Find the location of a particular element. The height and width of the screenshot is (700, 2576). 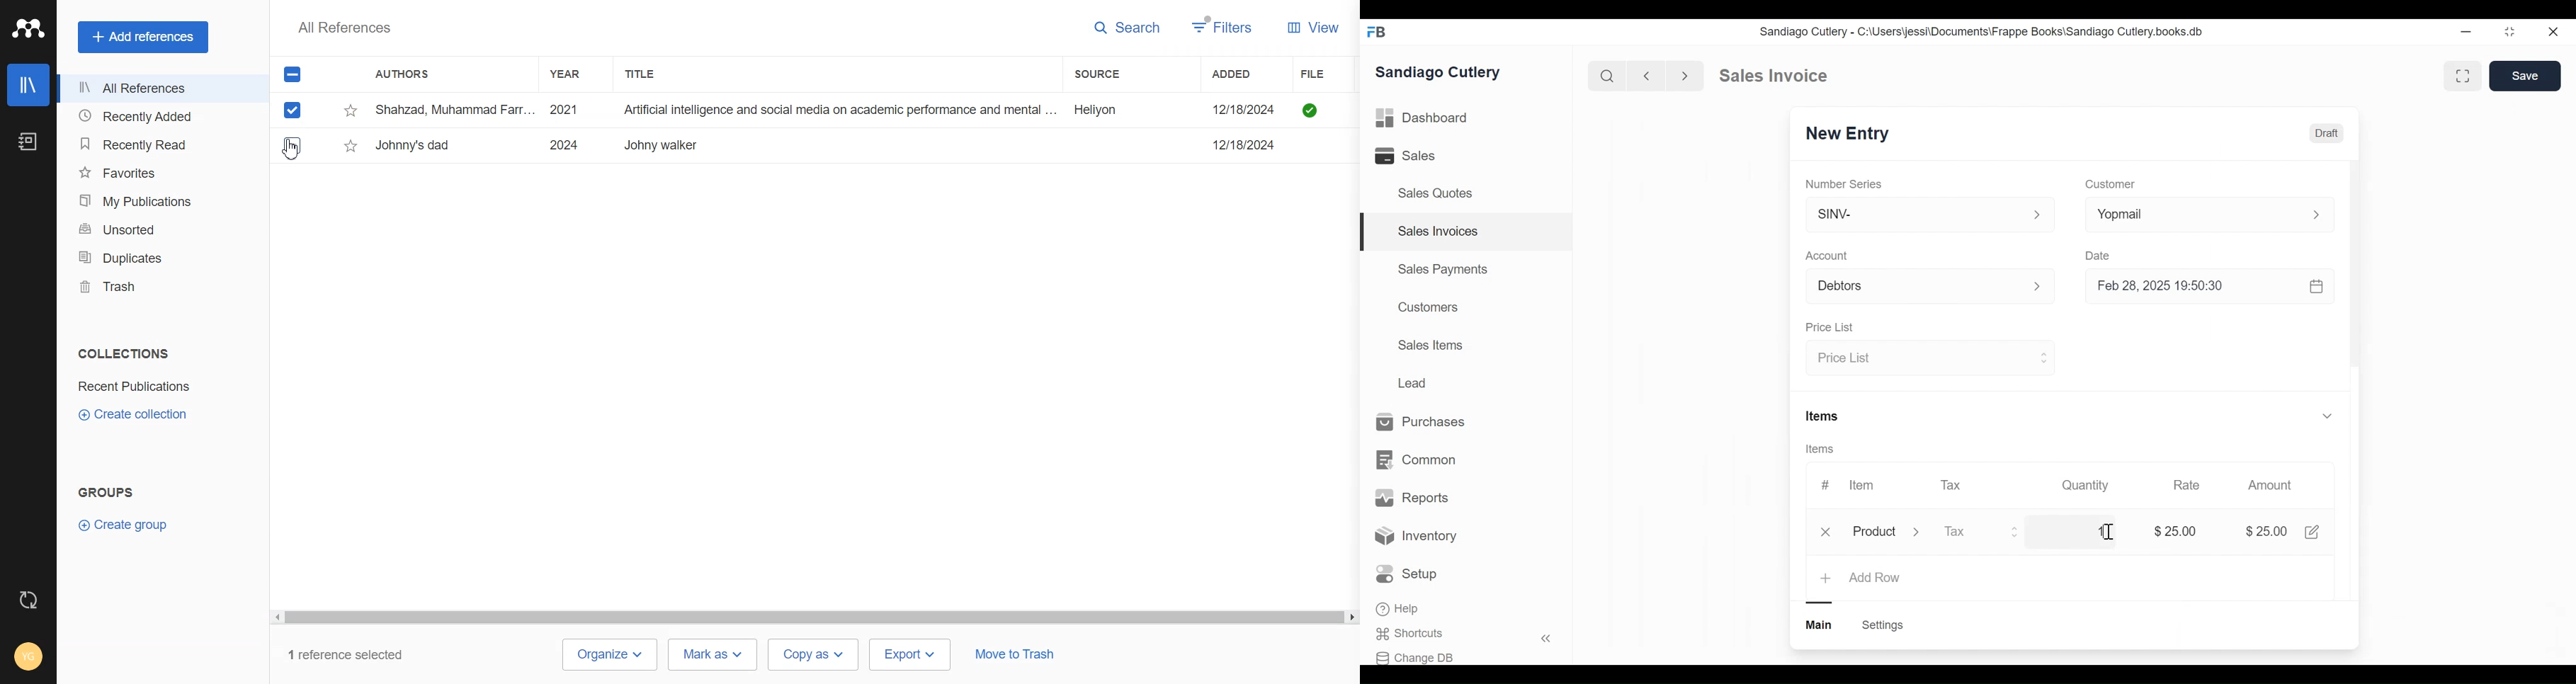

Dashboard is located at coordinates (1423, 117).